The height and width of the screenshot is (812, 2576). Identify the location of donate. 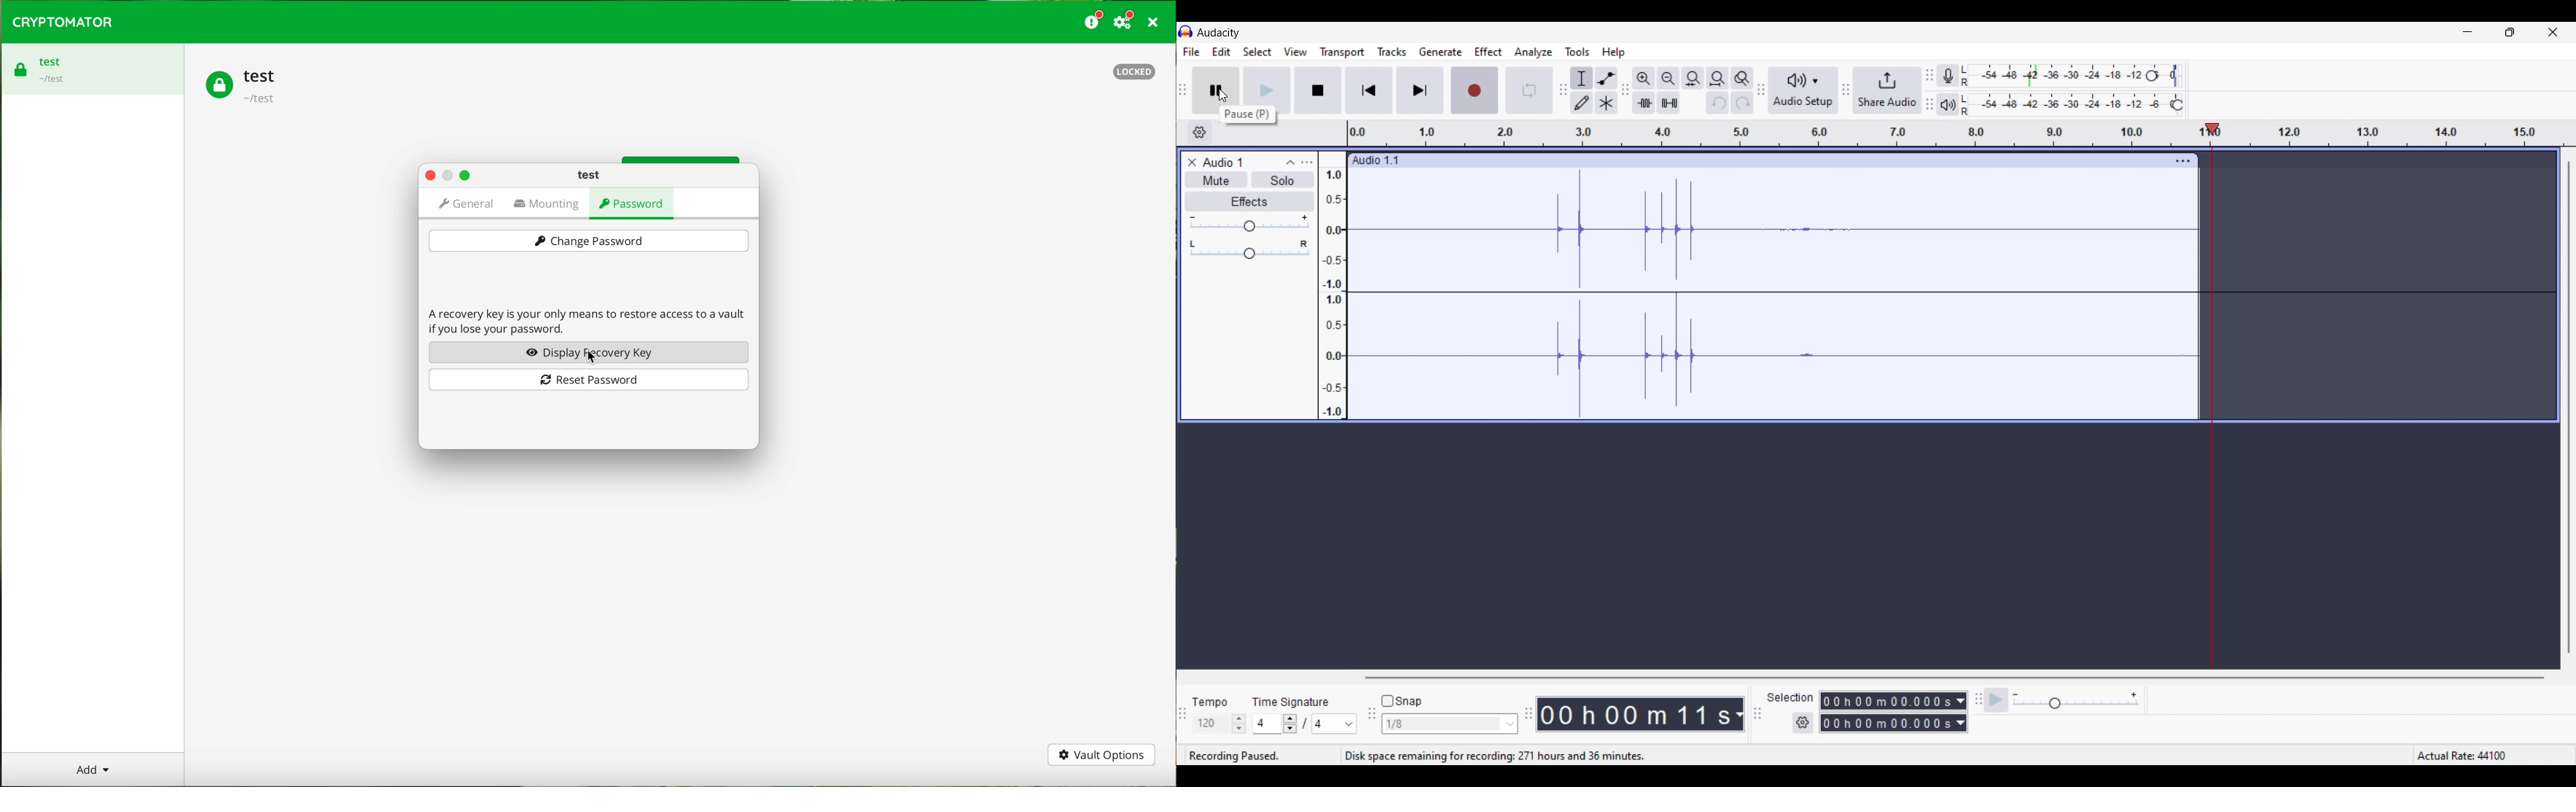
(1094, 21).